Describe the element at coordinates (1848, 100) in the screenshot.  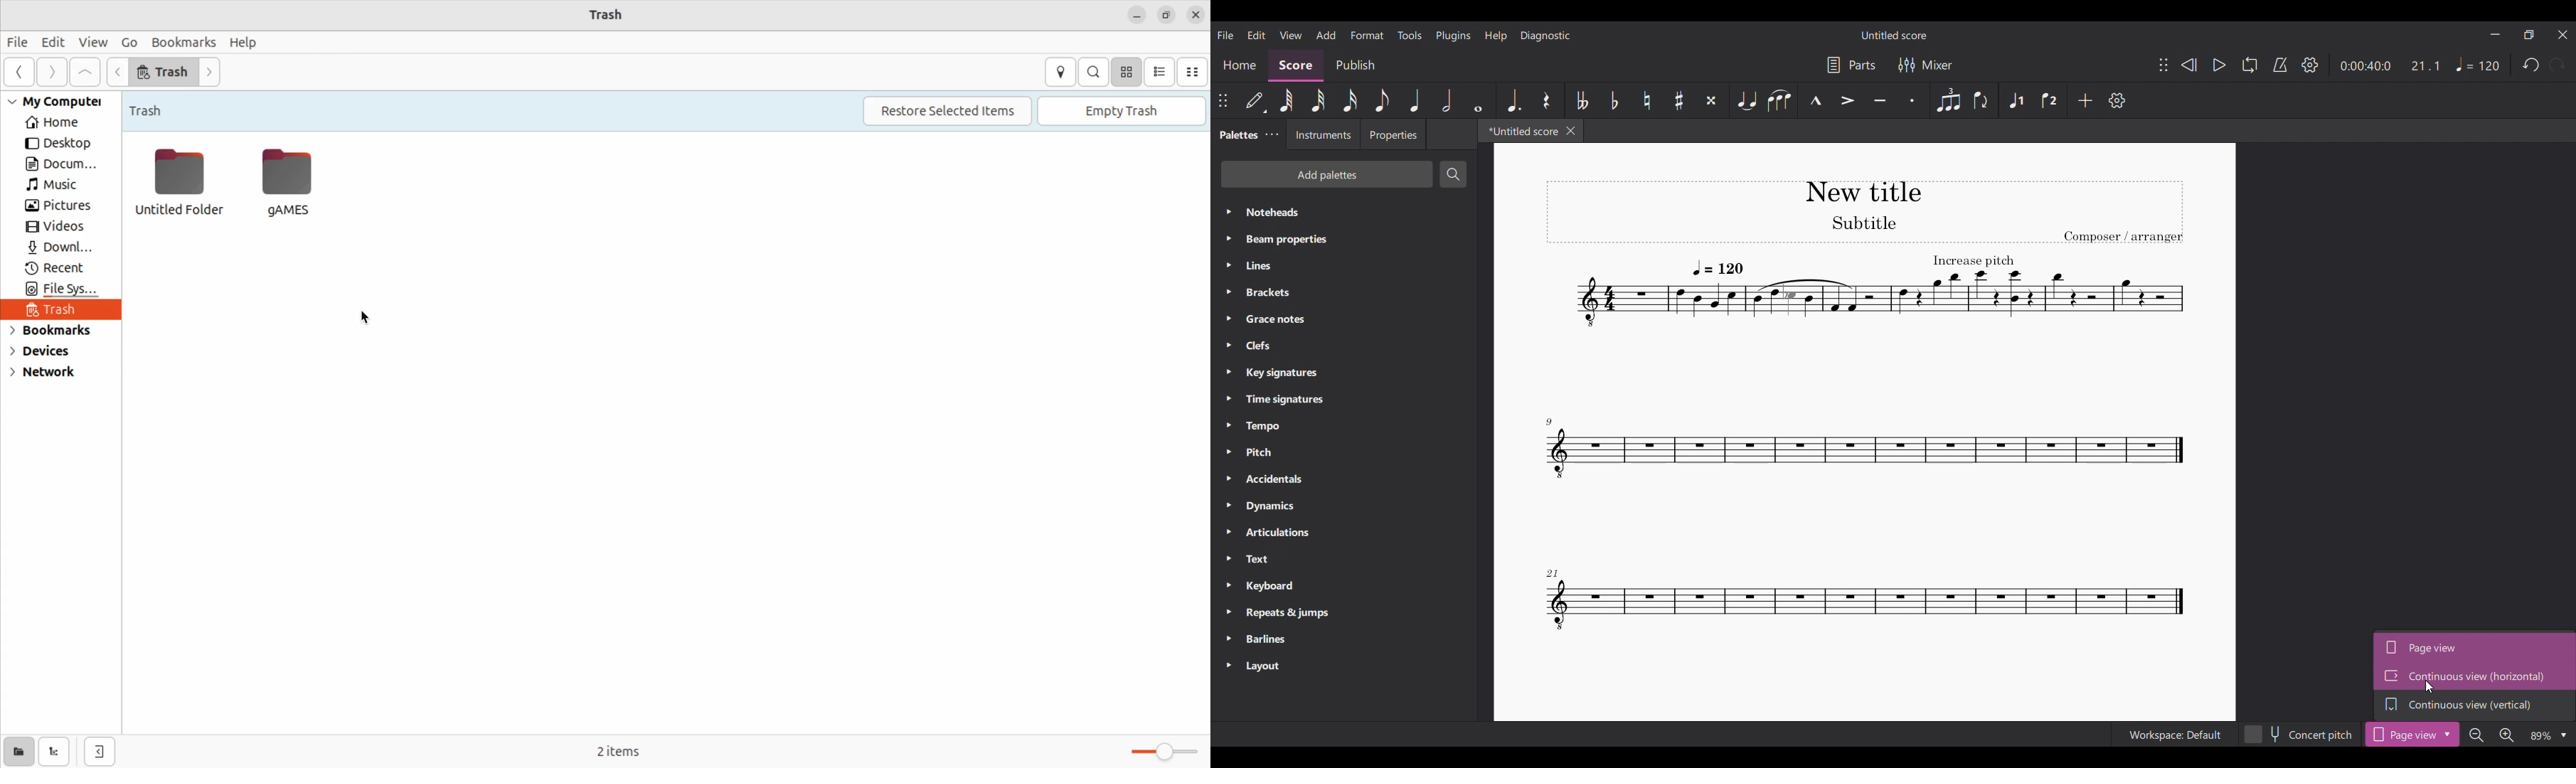
I see `Accent` at that location.